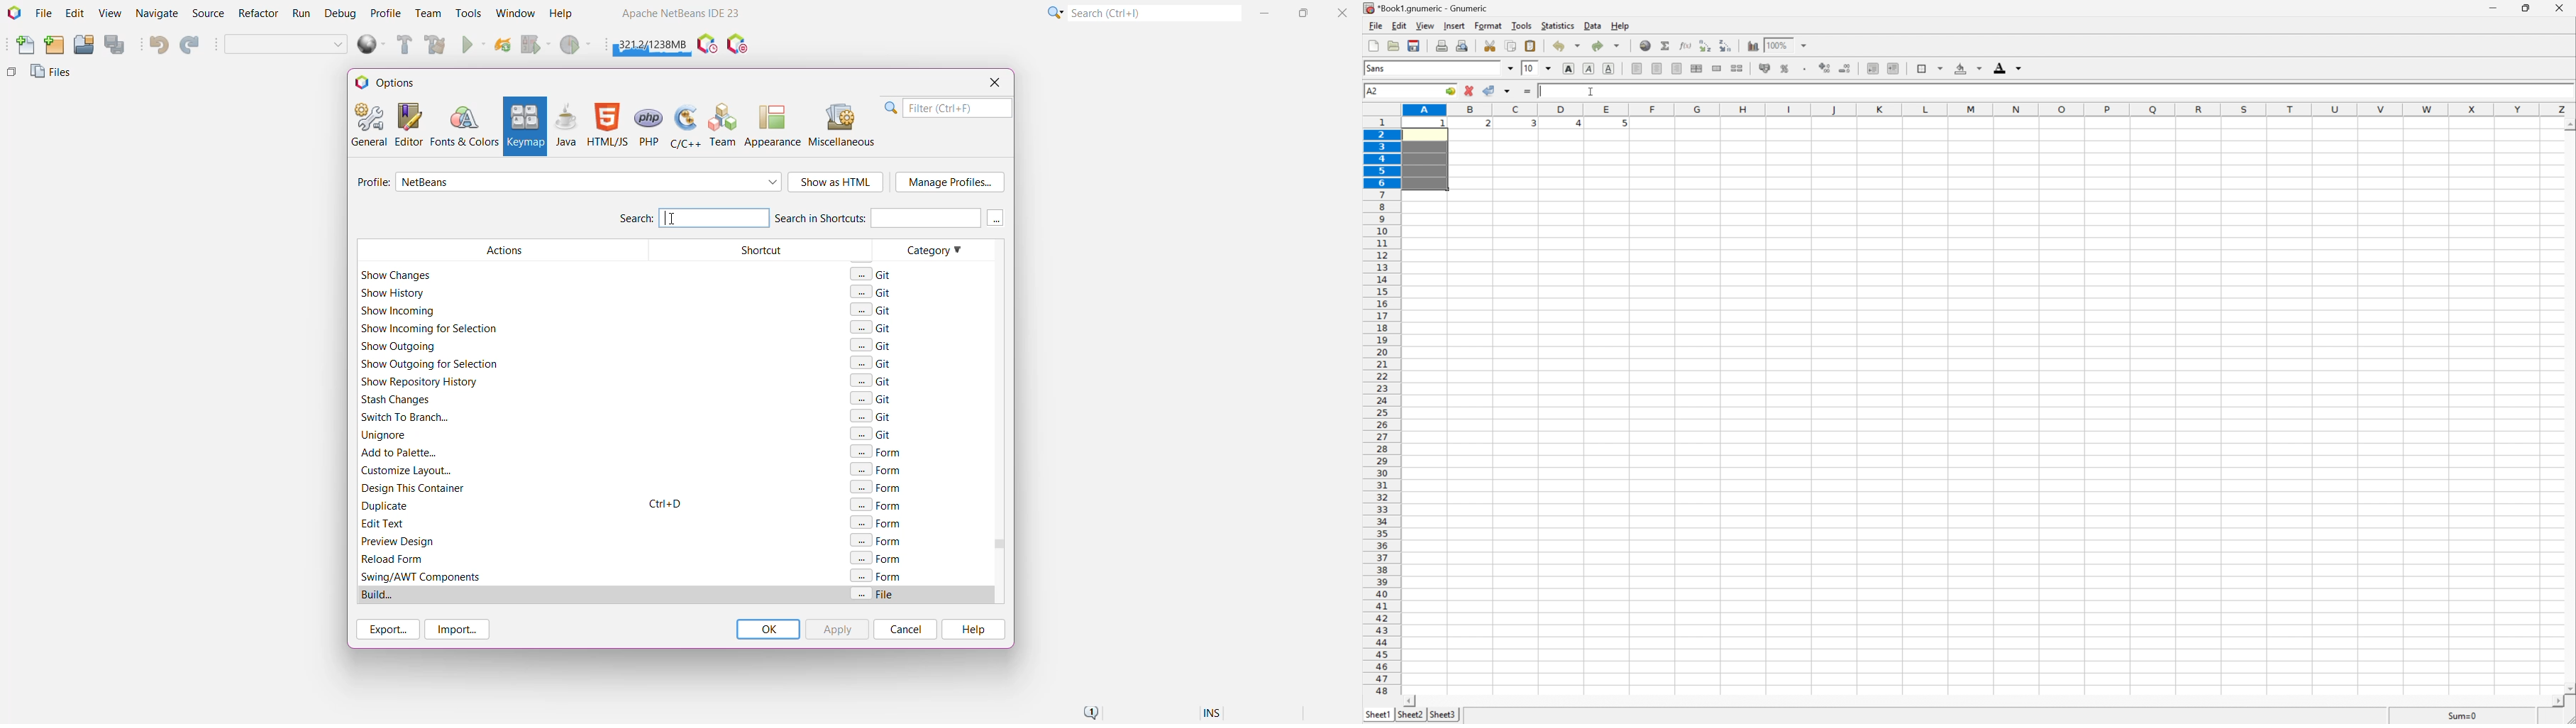 The width and height of the screenshot is (2576, 728). What do you see at coordinates (1487, 125) in the screenshot?
I see `2` at bounding box center [1487, 125].